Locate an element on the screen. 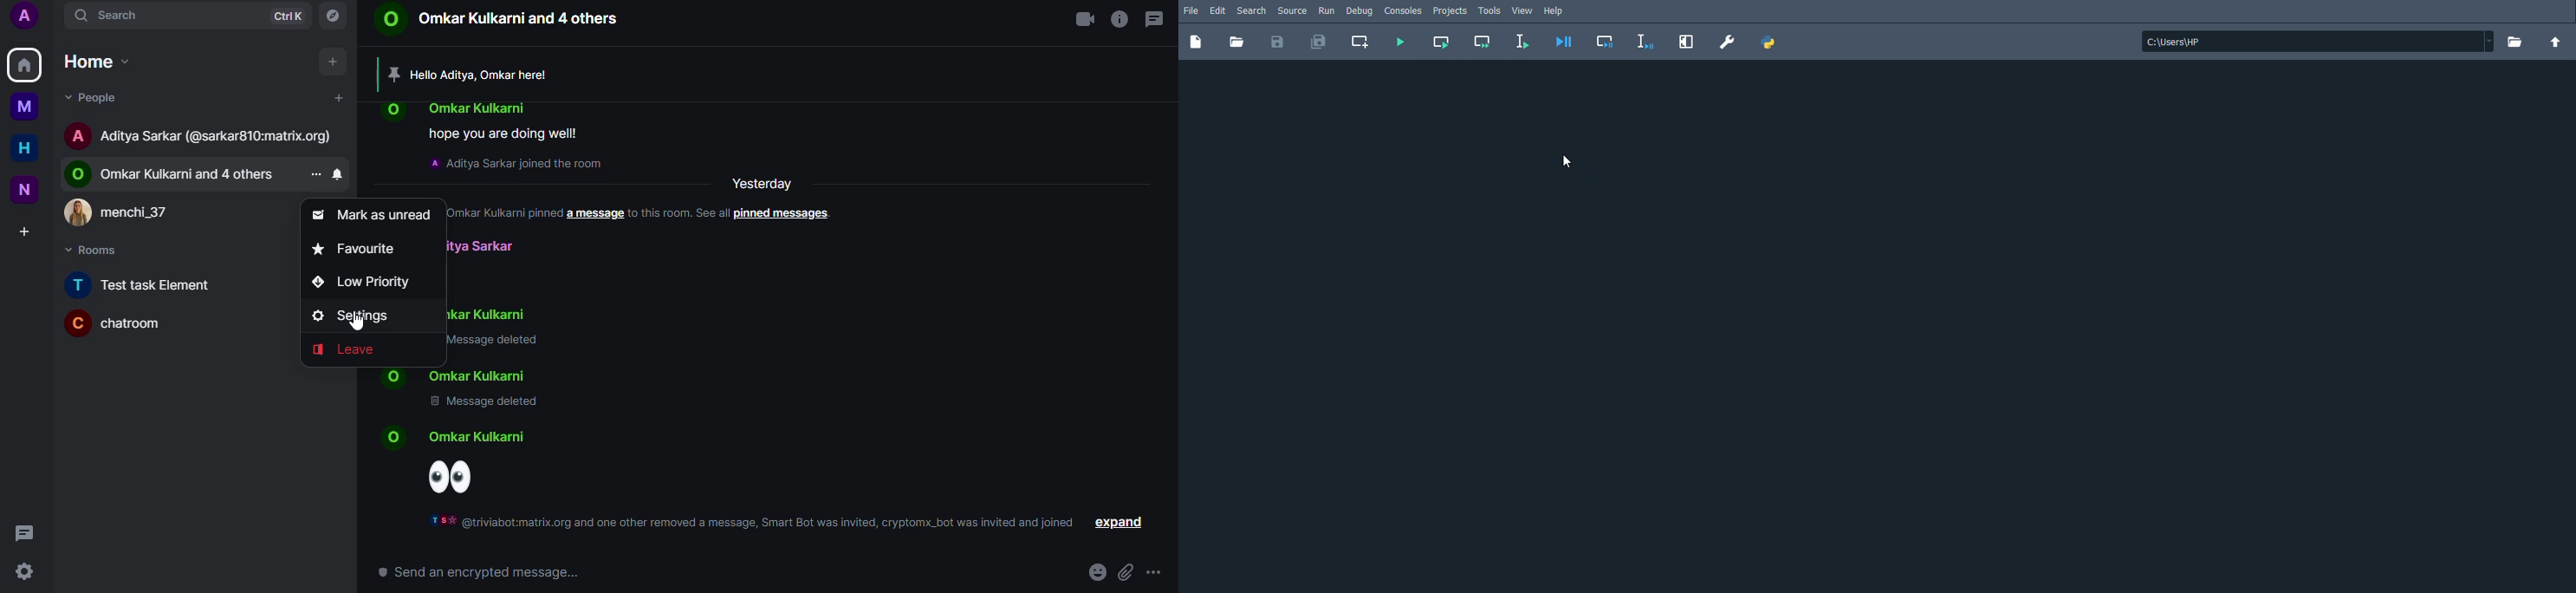 The width and height of the screenshot is (2576, 616). PYTHONPATH manager is located at coordinates (1773, 42).